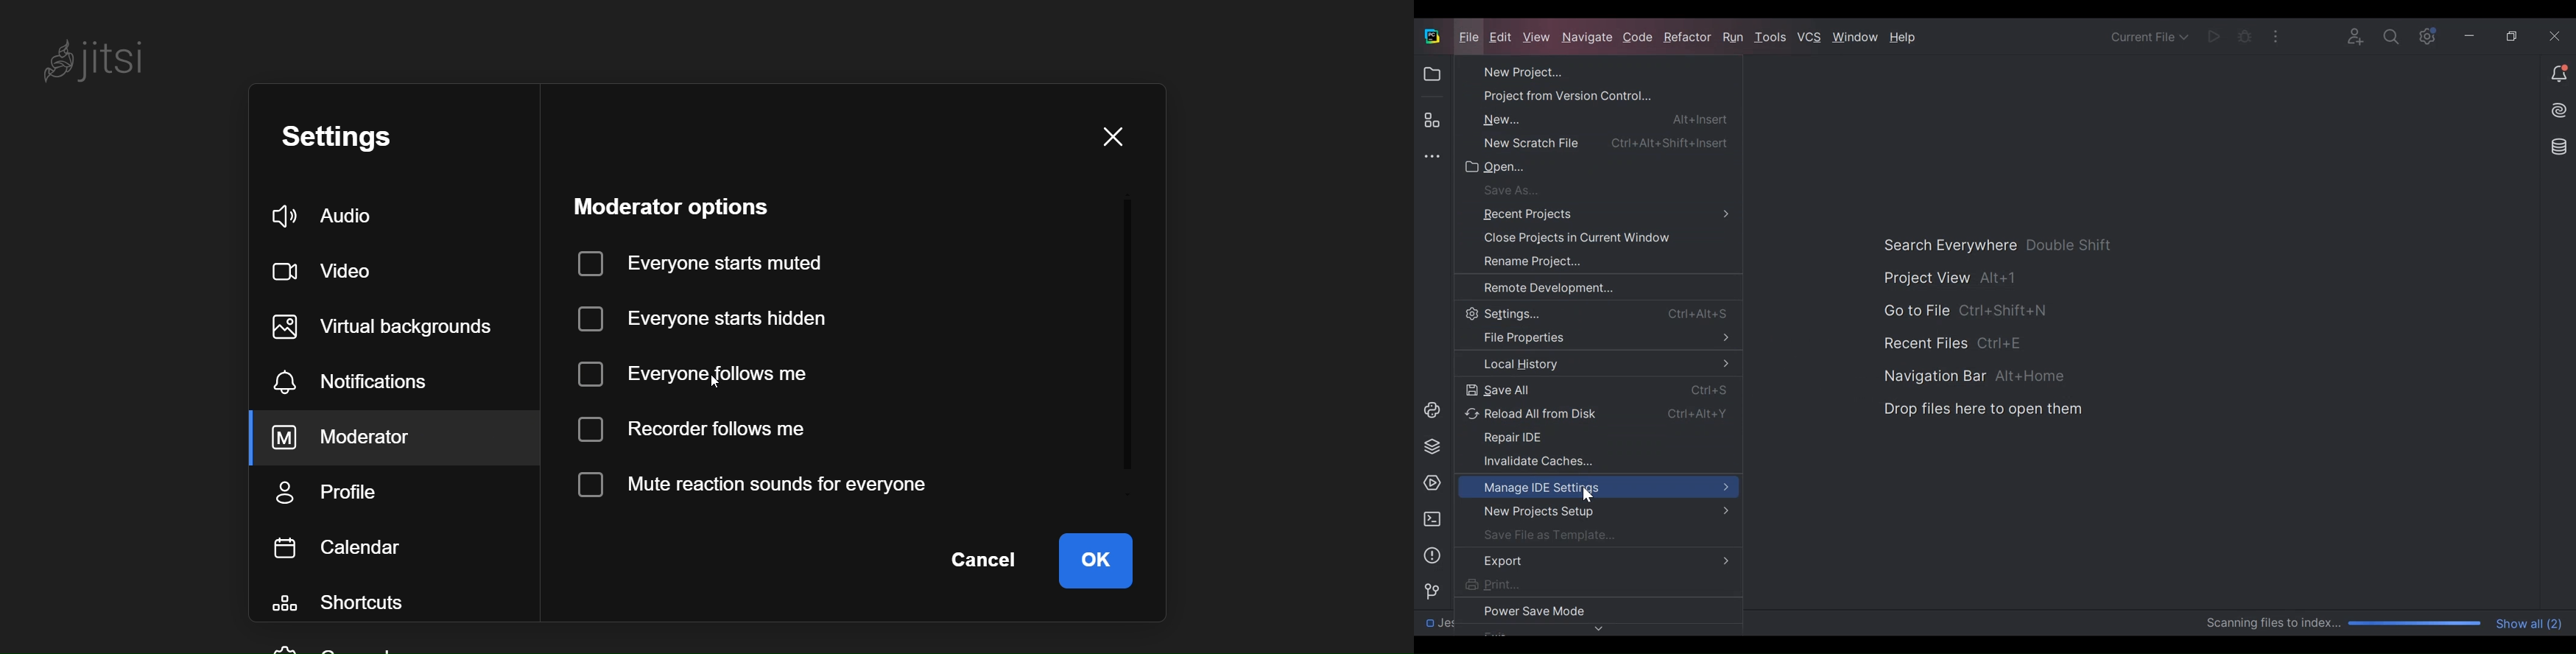 Image resolution: width=2576 pixels, height=672 pixels. What do you see at coordinates (1095, 559) in the screenshot?
I see `ok` at bounding box center [1095, 559].